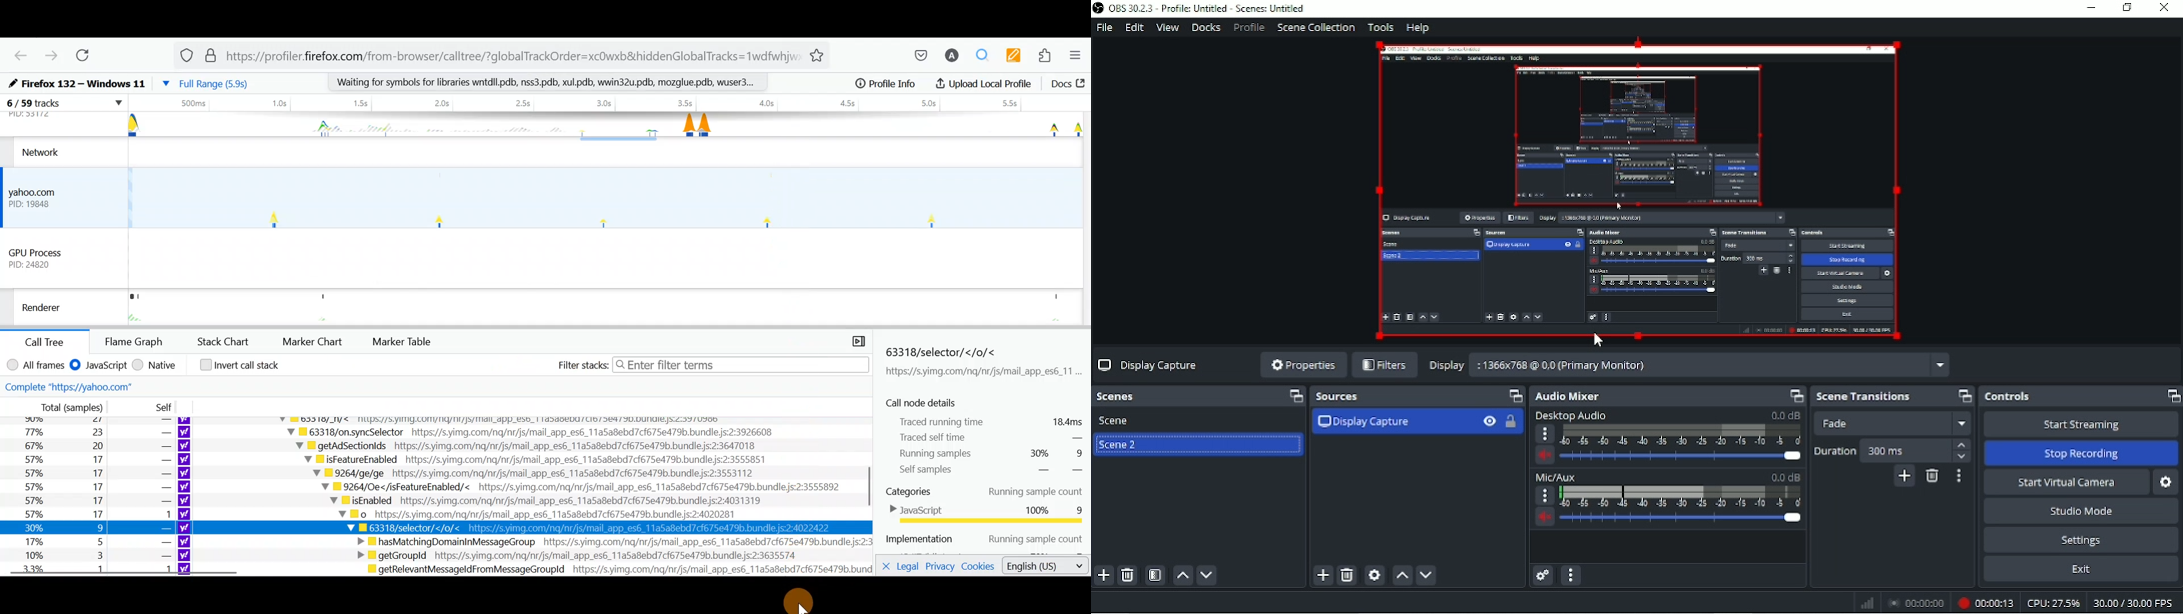 The image size is (2184, 616). I want to click on Controls, so click(2010, 397).